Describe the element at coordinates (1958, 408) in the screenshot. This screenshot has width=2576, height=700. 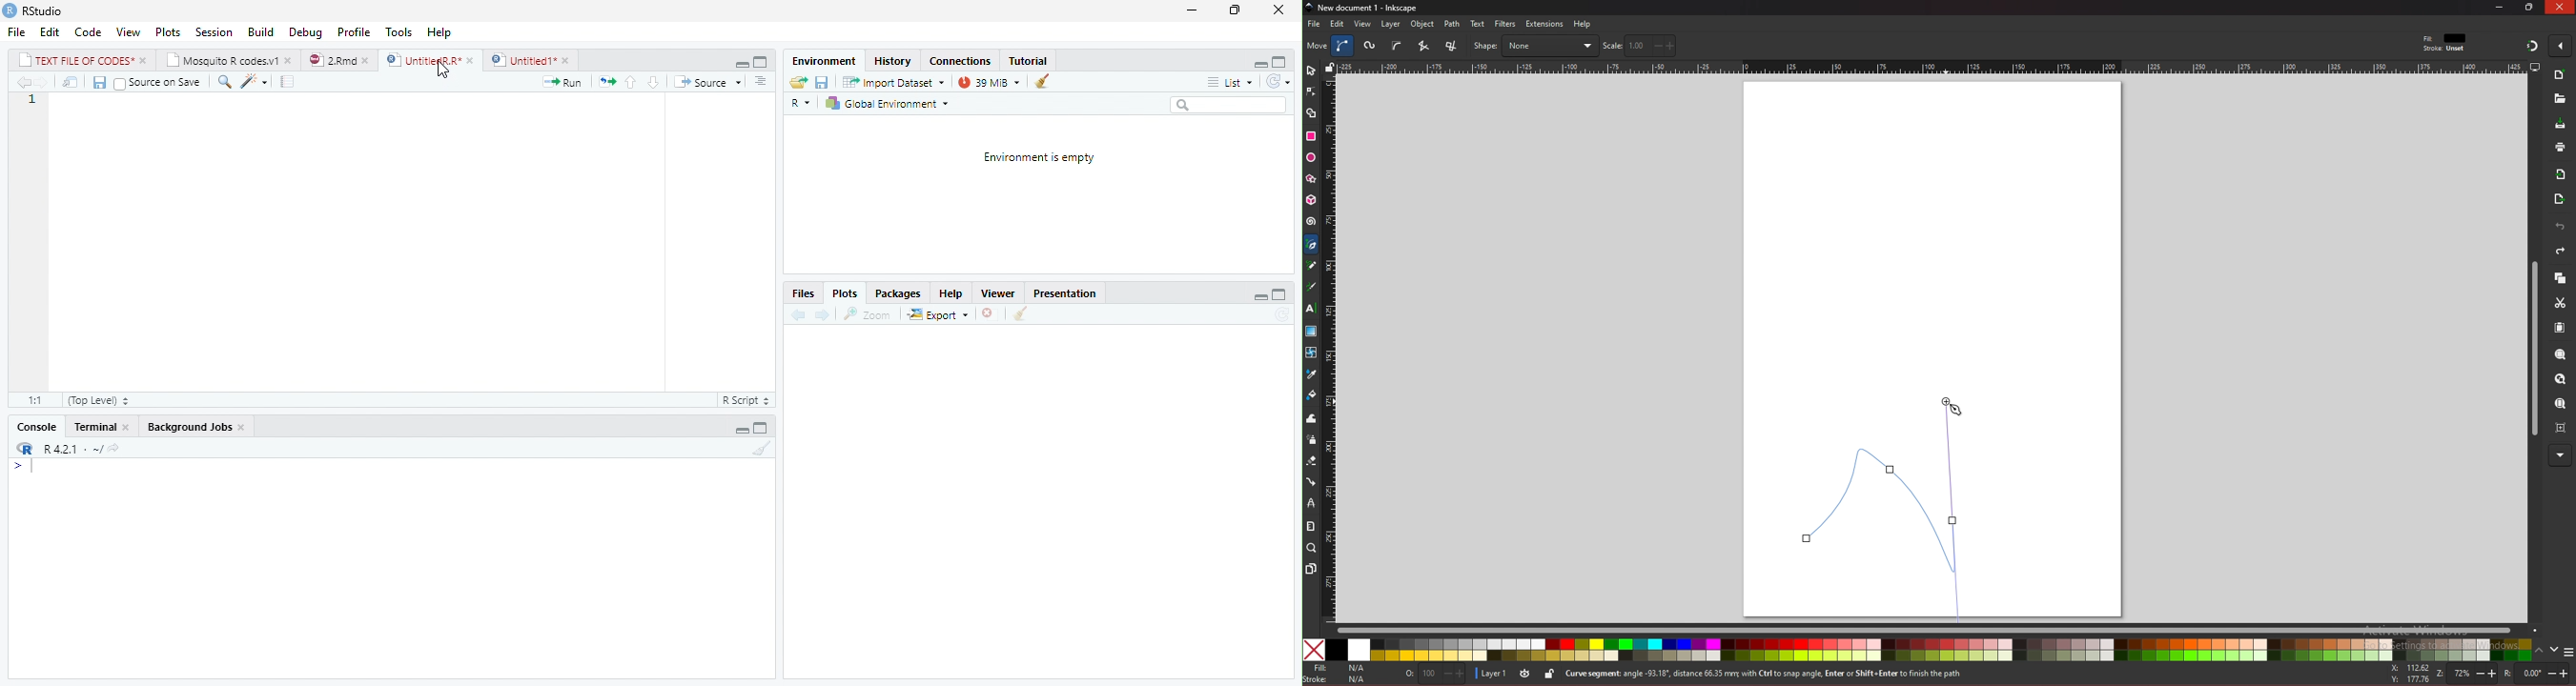
I see `cursor` at that location.